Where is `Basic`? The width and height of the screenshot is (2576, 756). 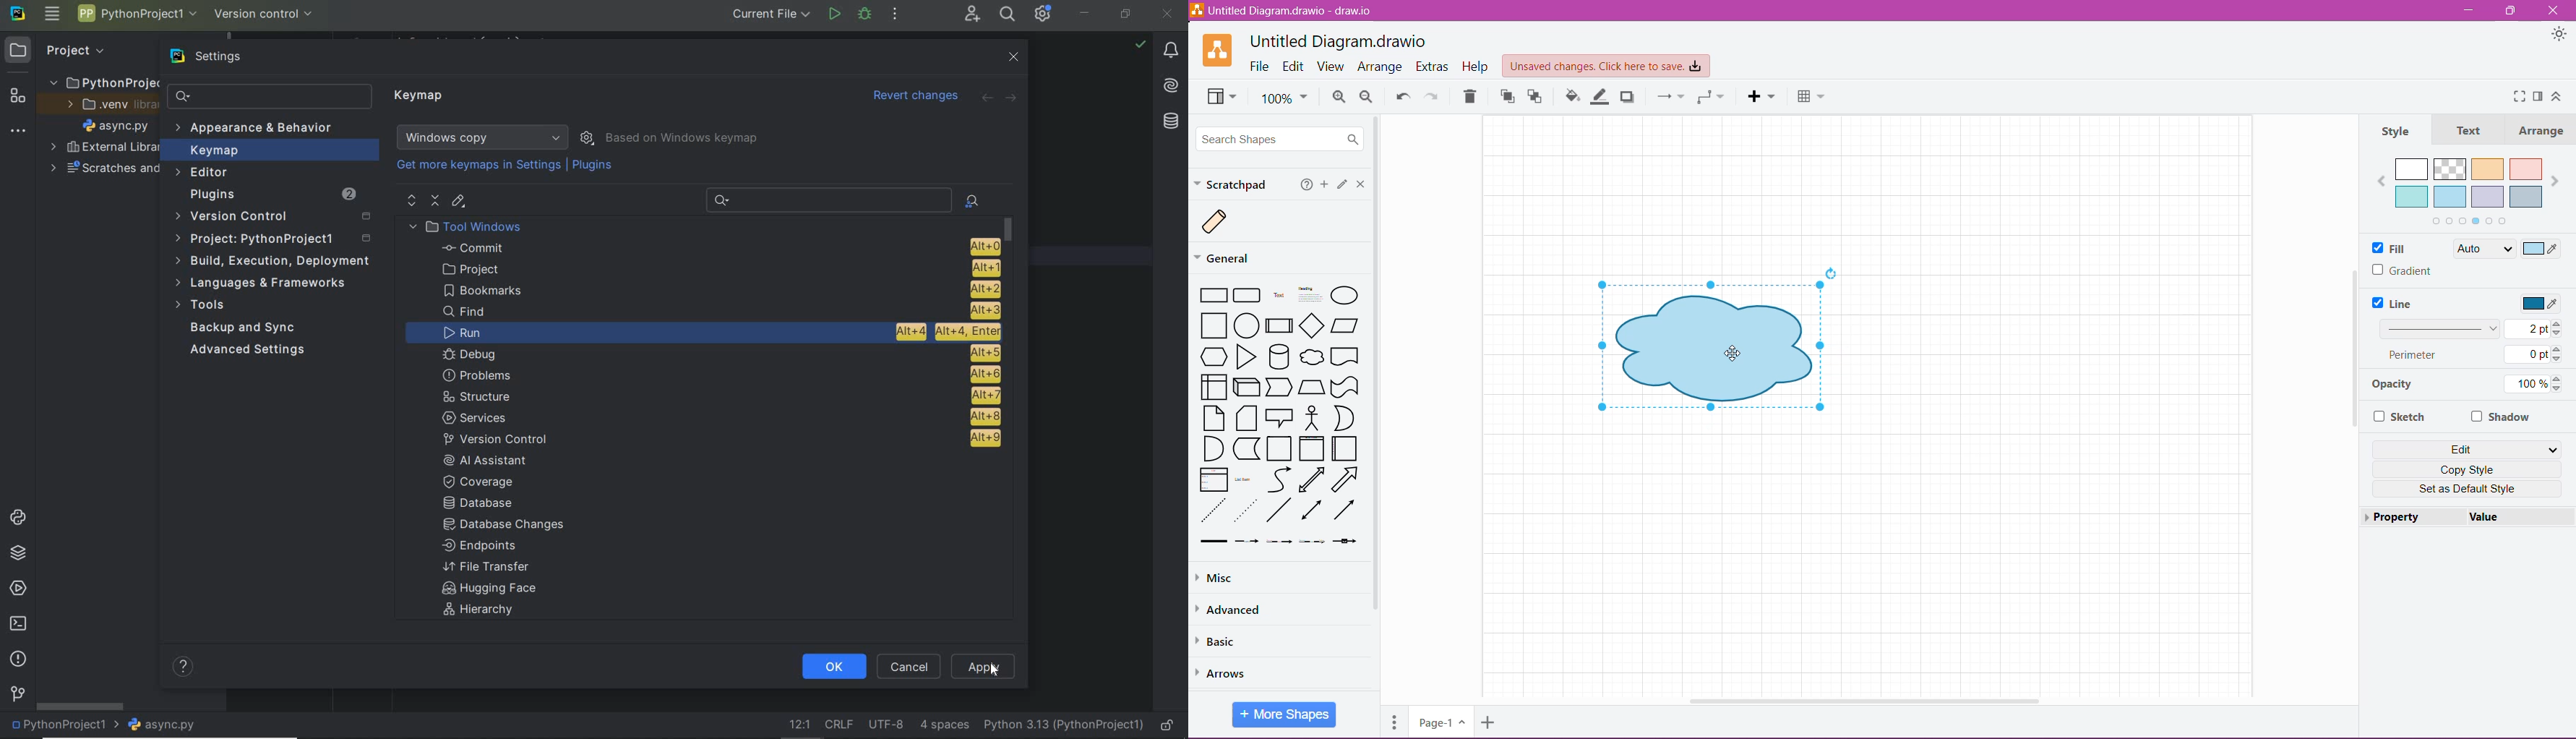 Basic is located at coordinates (1223, 642).